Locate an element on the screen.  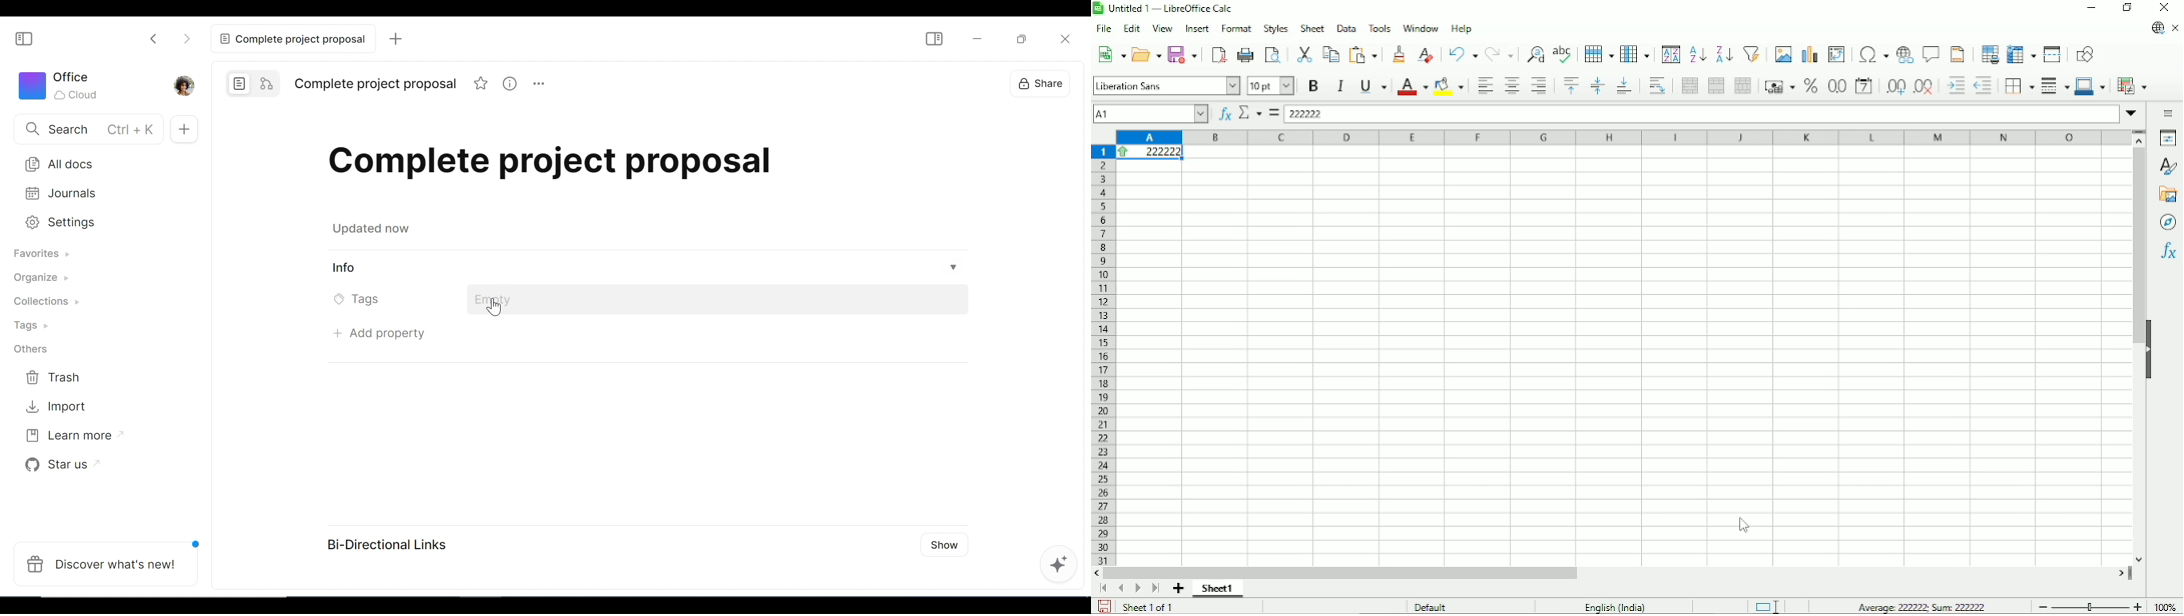
Delete decimal place is located at coordinates (1925, 87).